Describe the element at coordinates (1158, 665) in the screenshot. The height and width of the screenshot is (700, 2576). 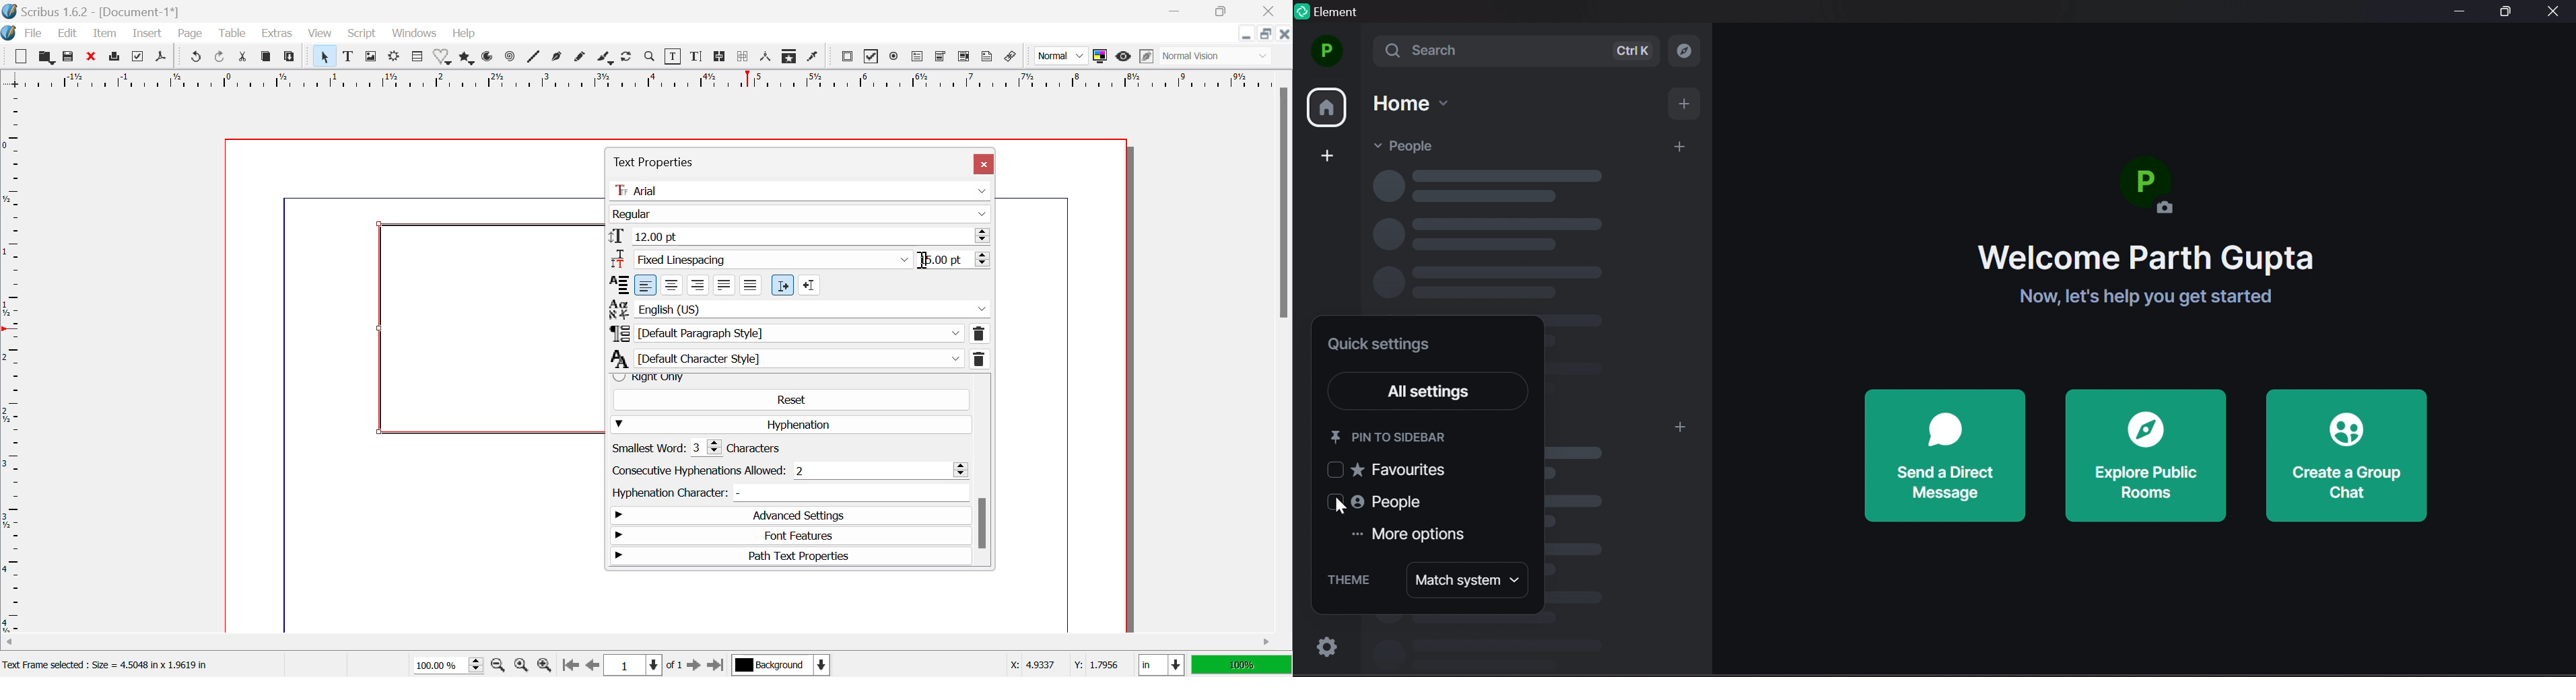
I see `in` at that location.